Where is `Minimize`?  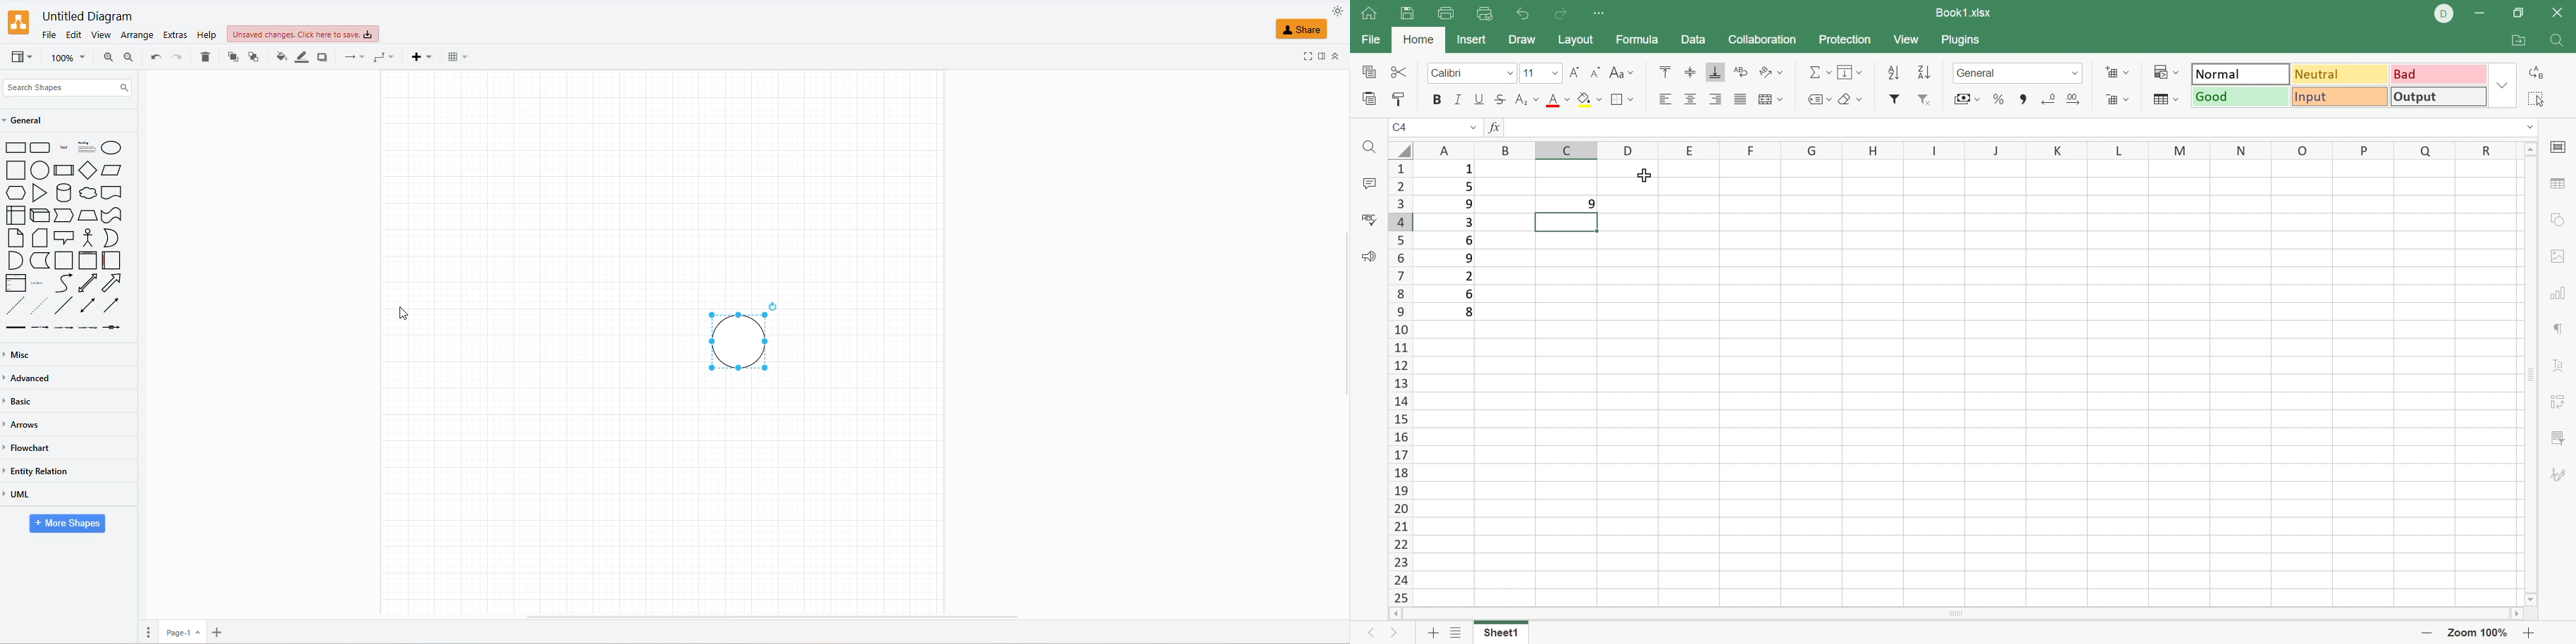
Minimize is located at coordinates (2480, 13).